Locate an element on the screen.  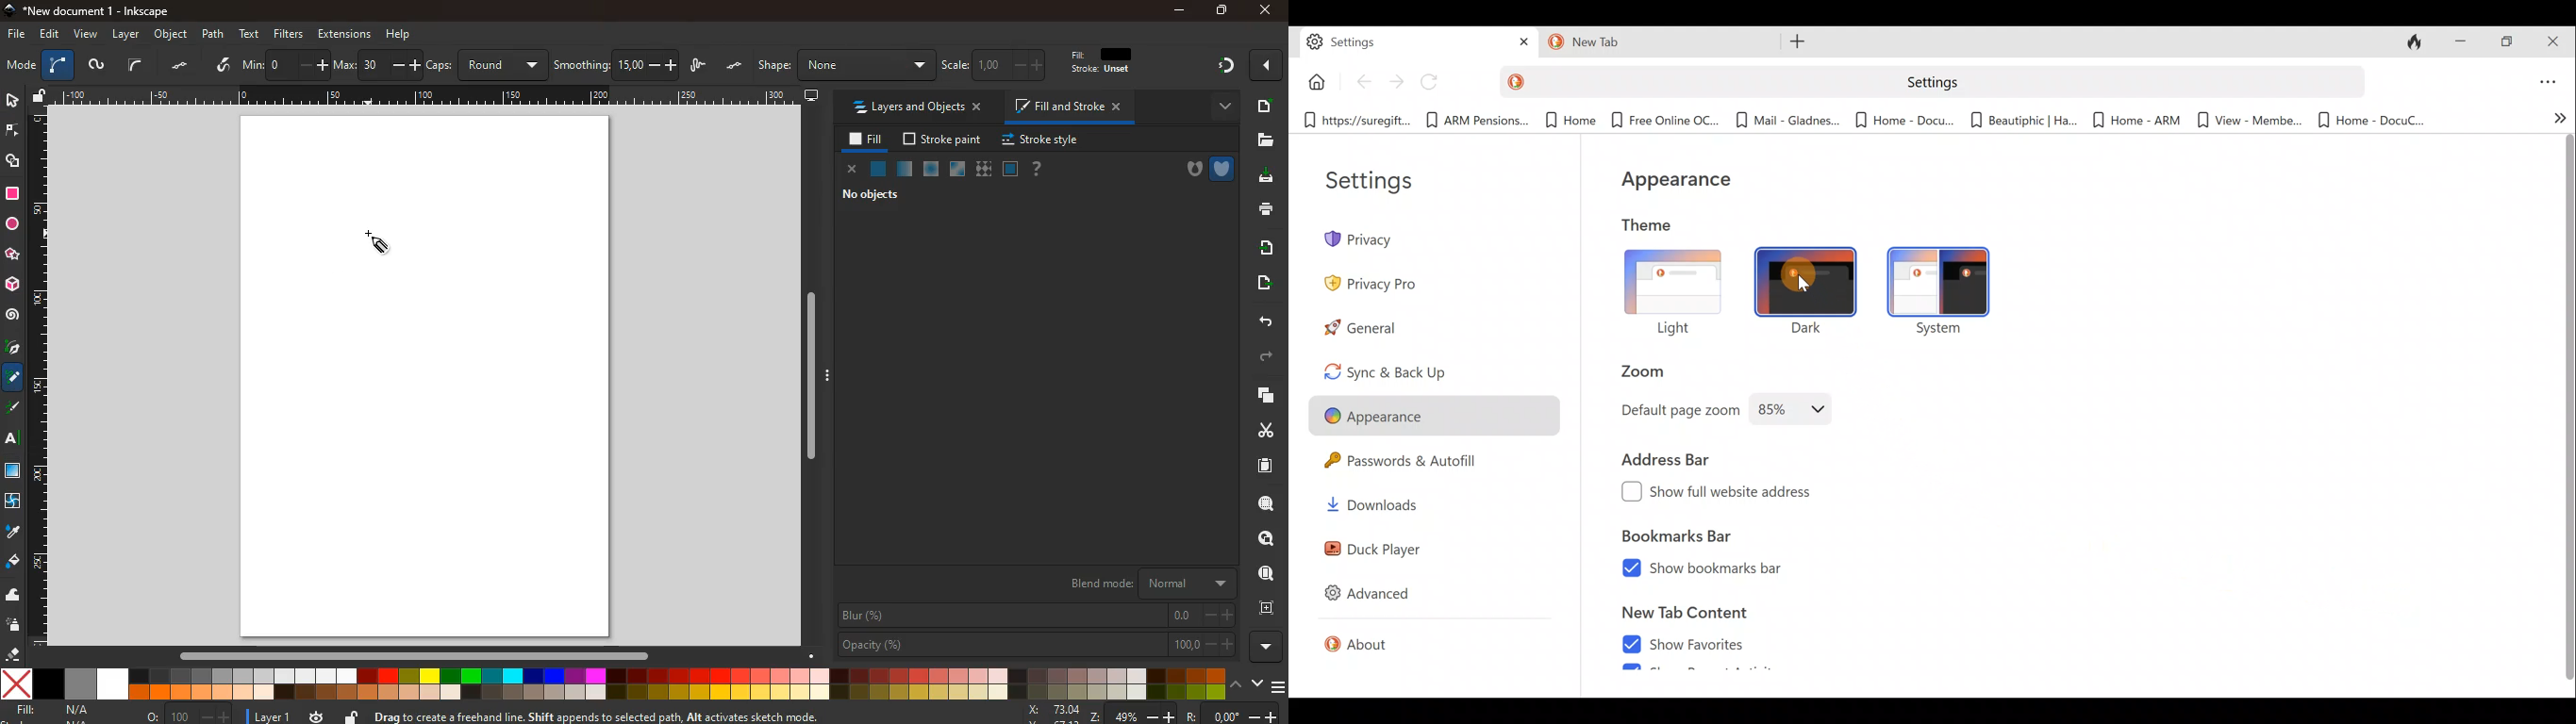
unlock is located at coordinates (41, 97).